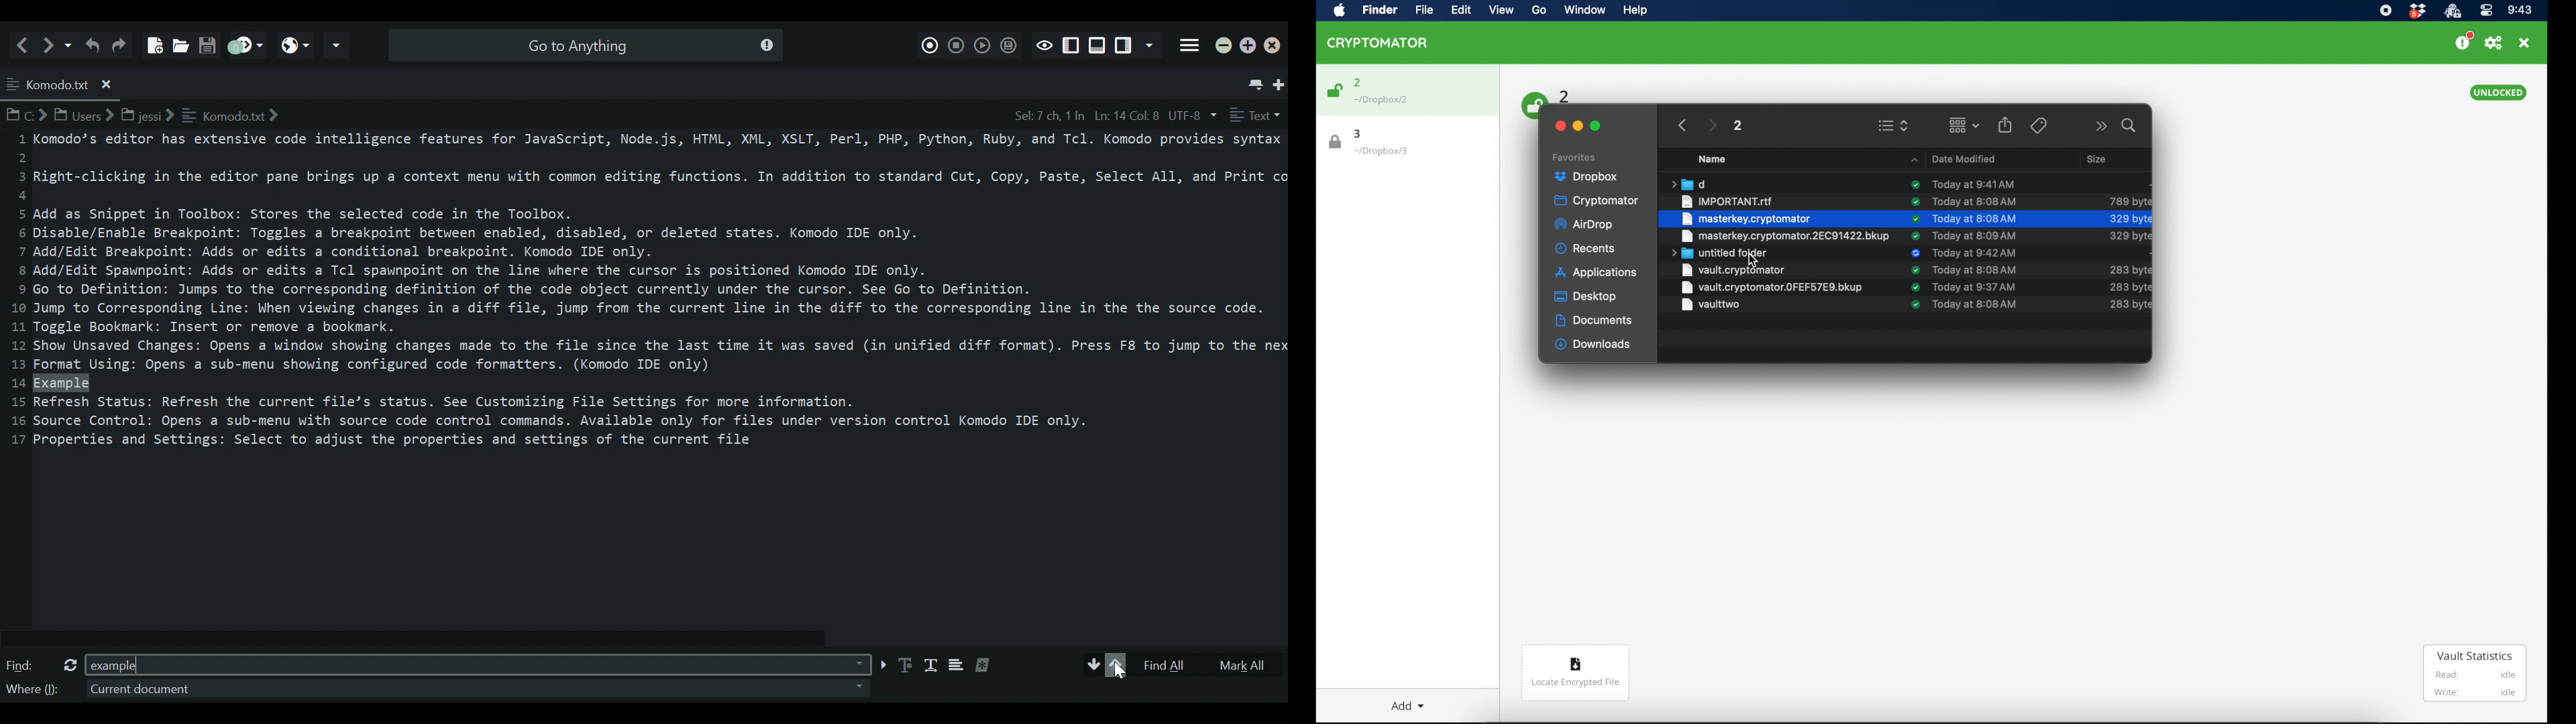 This screenshot has width=2576, height=728. Describe the element at coordinates (92, 44) in the screenshot. I see `Undo` at that location.